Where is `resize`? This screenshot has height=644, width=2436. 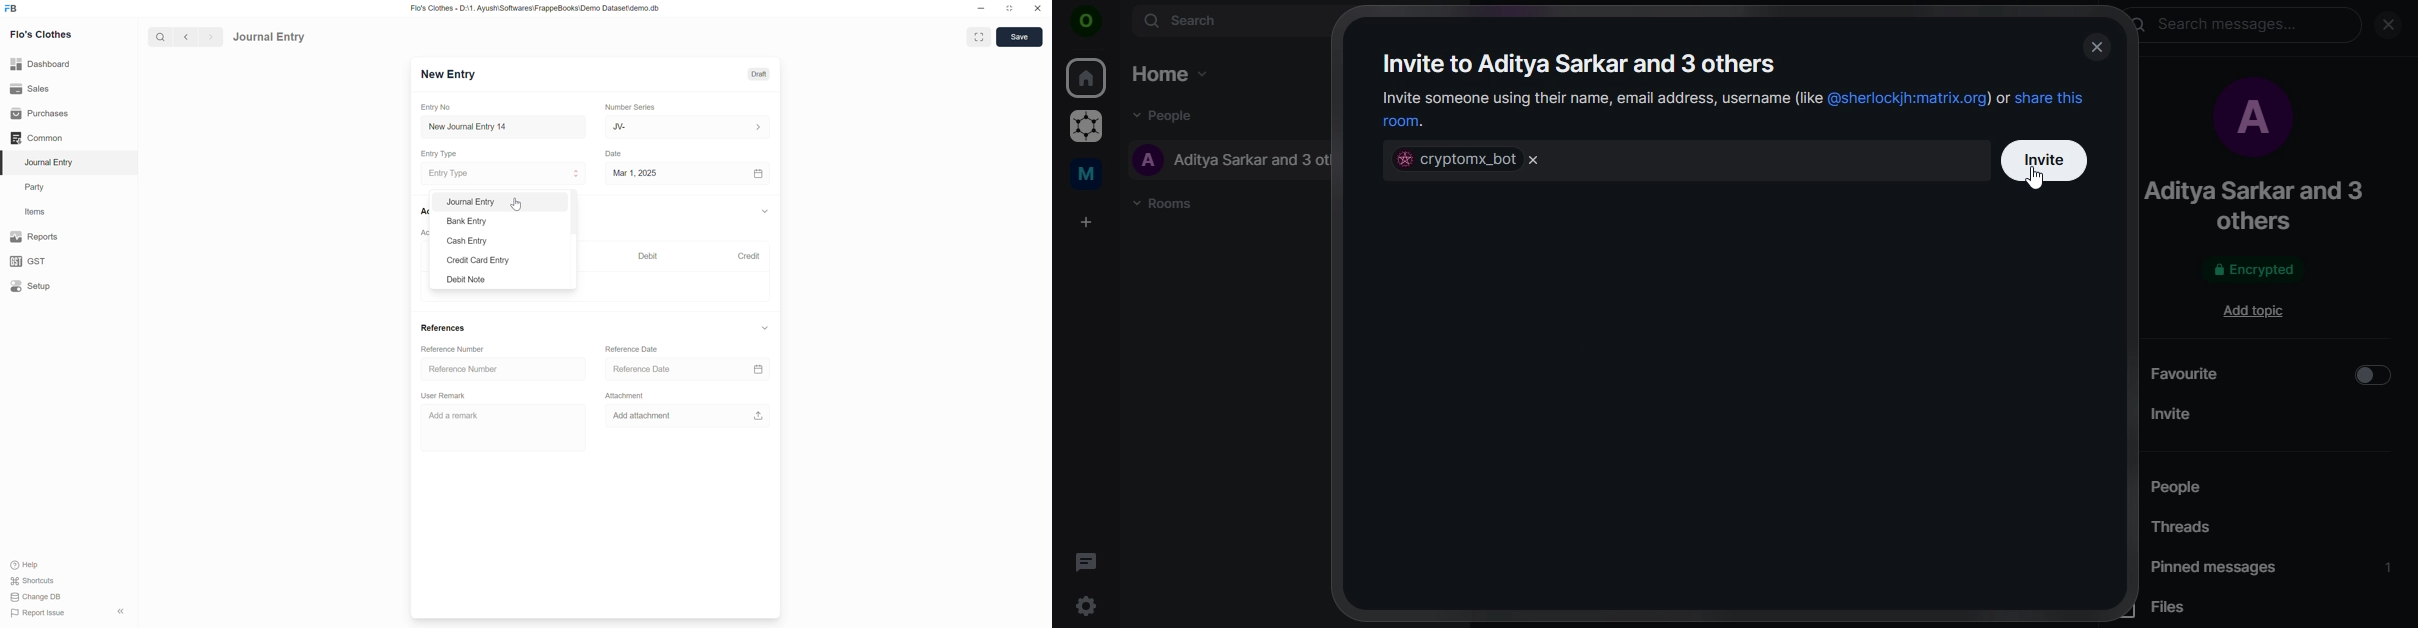 resize is located at coordinates (1008, 9).